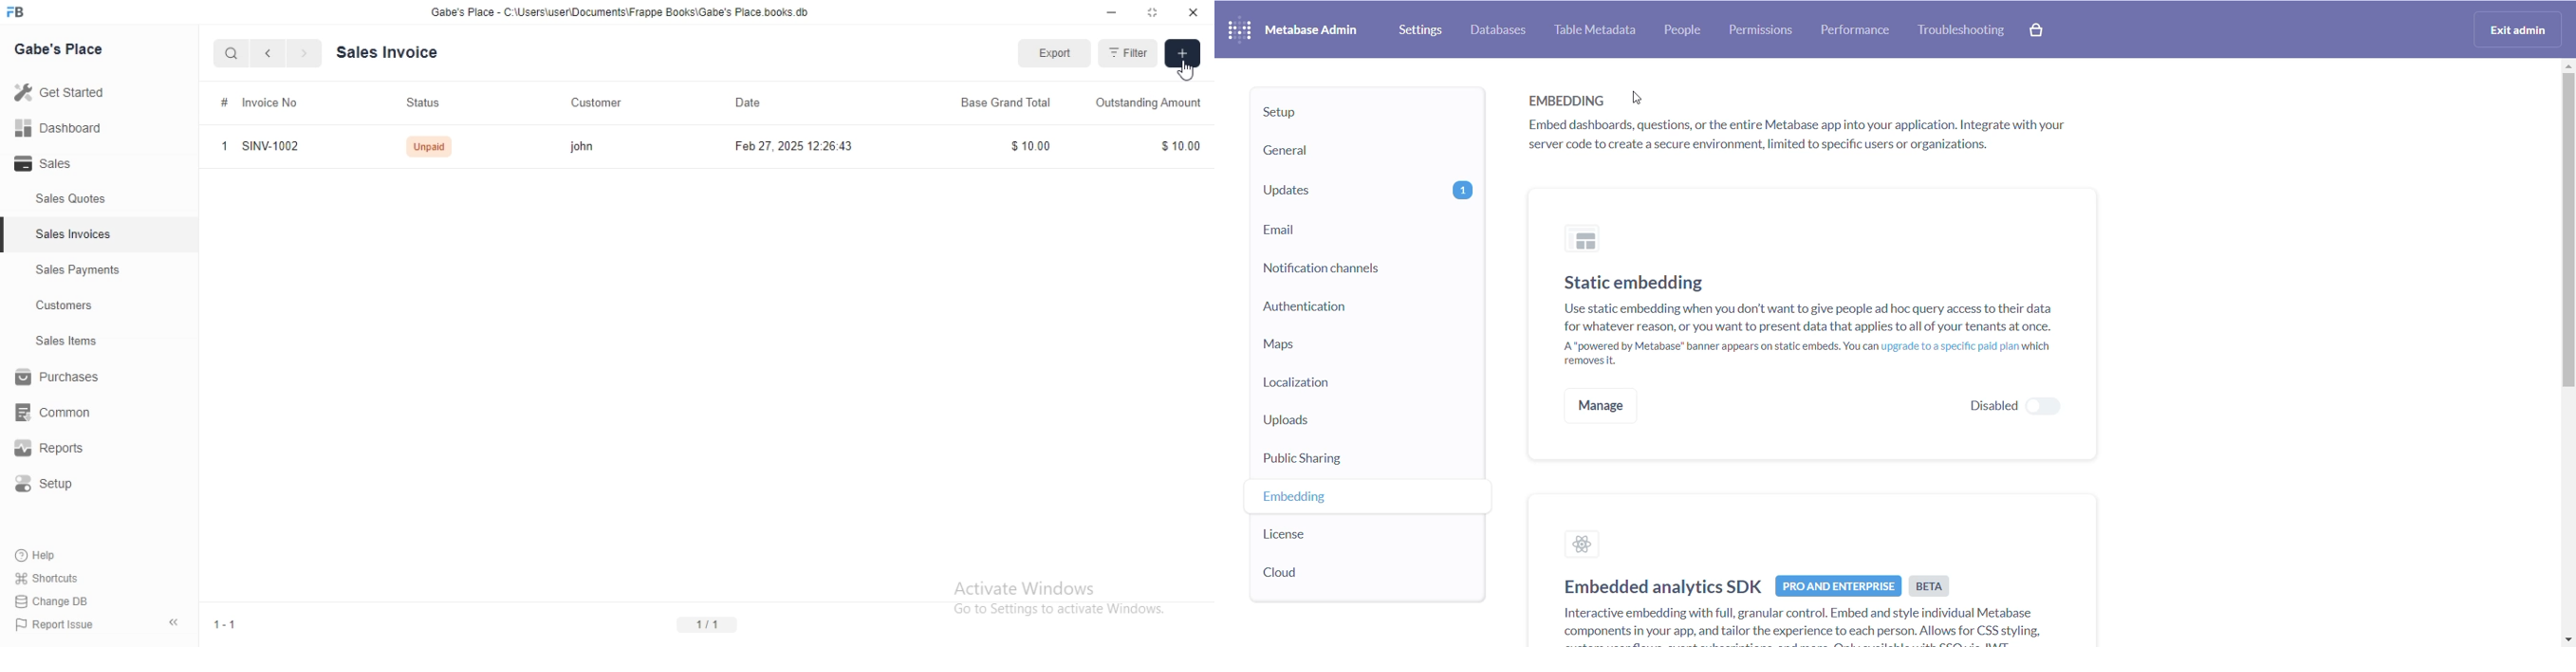  What do you see at coordinates (1659, 586) in the screenshot?
I see `Embedded analytics SDK` at bounding box center [1659, 586].